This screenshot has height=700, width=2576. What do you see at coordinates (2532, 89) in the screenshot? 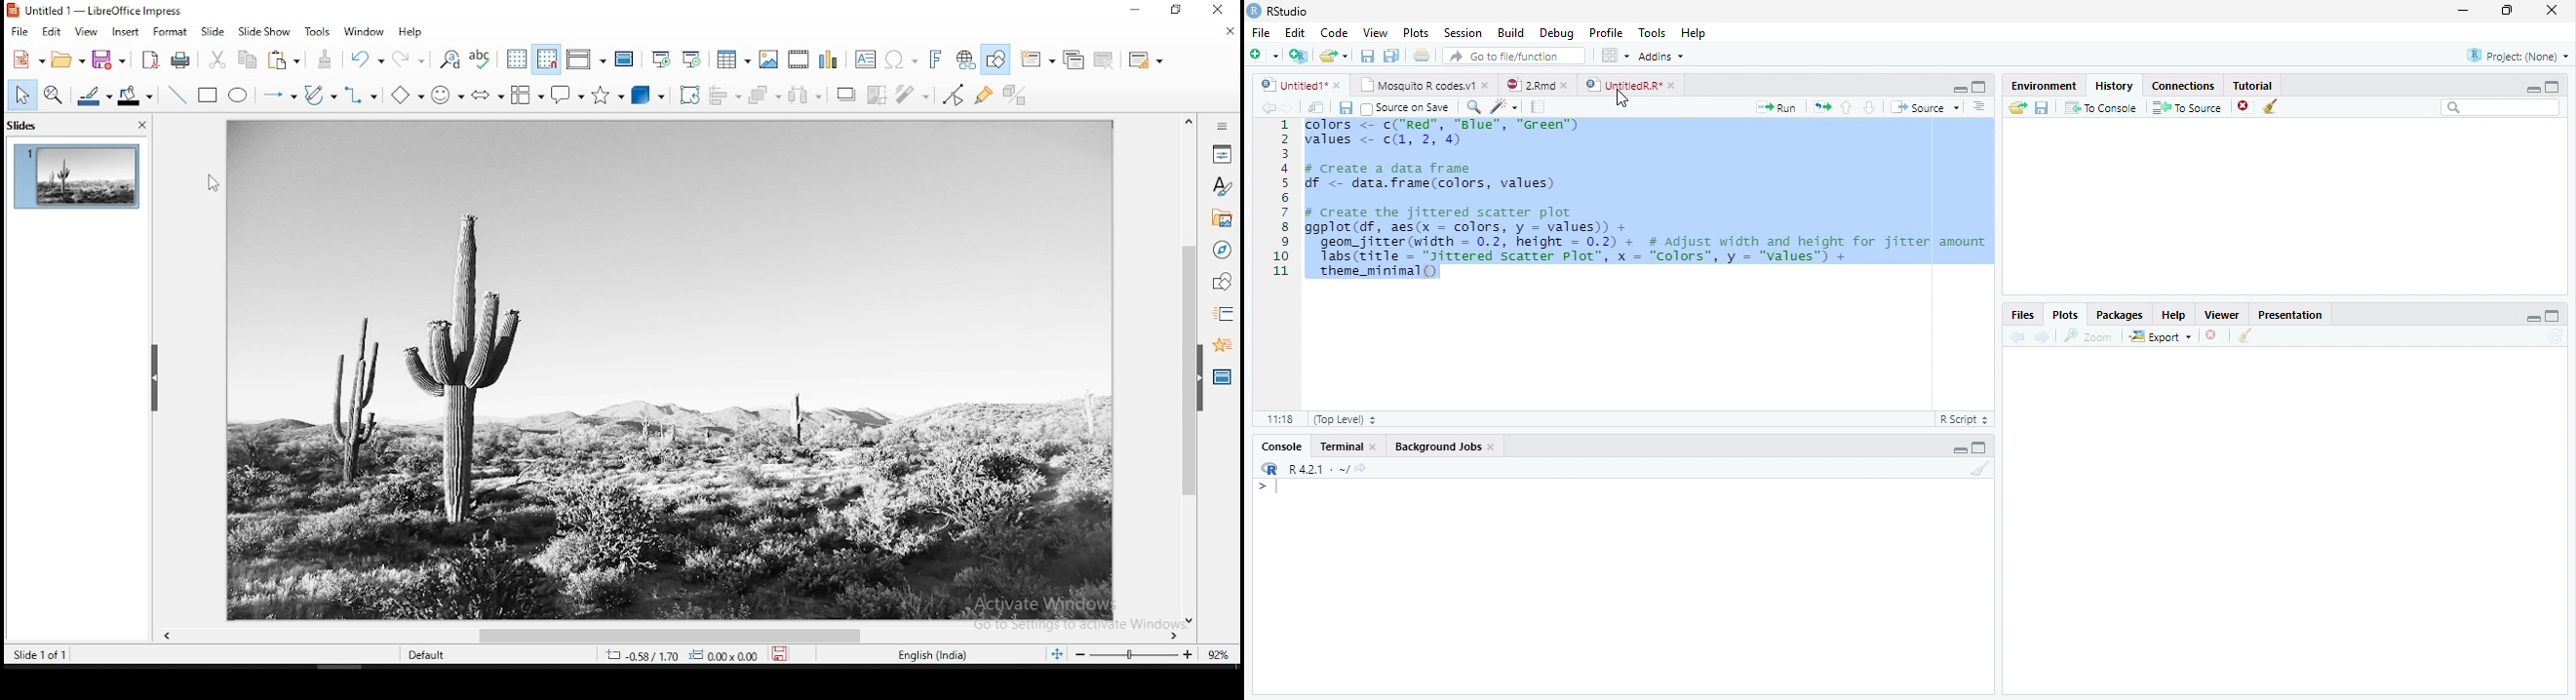
I see `Minimize` at bounding box center [2532, 89].